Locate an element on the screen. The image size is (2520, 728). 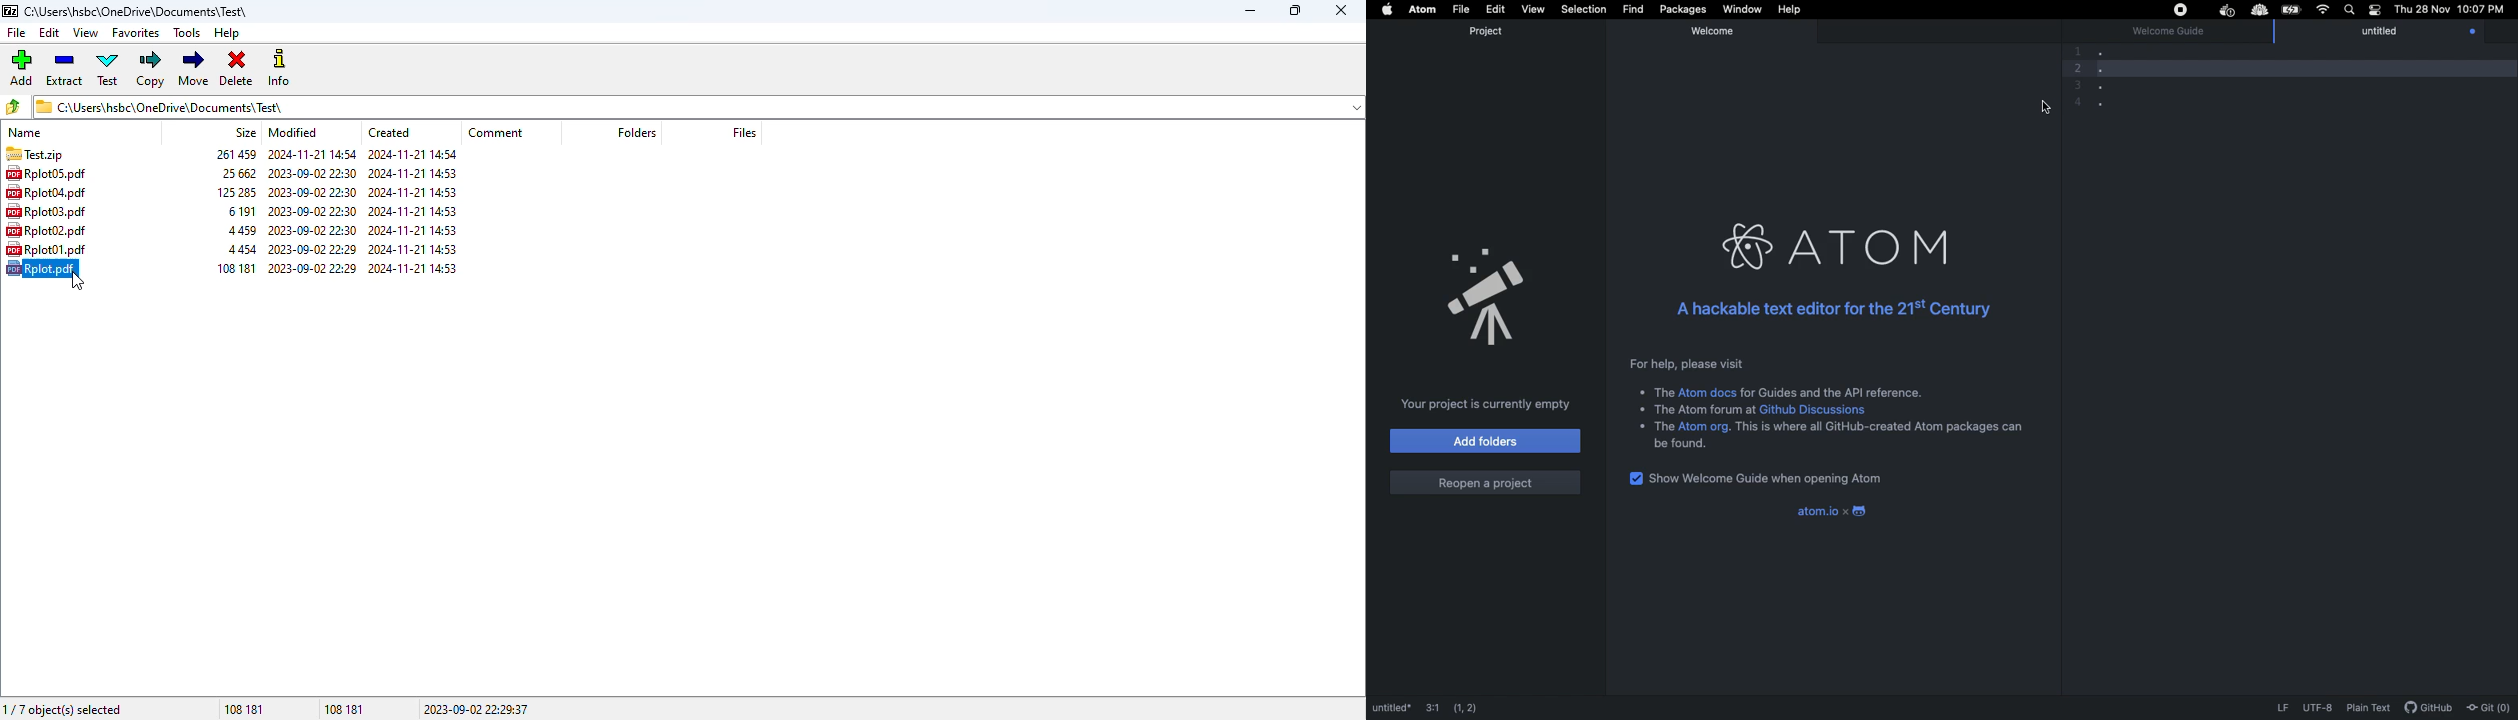
2023-00-02 22:29 is located at coordinates (312, 269).